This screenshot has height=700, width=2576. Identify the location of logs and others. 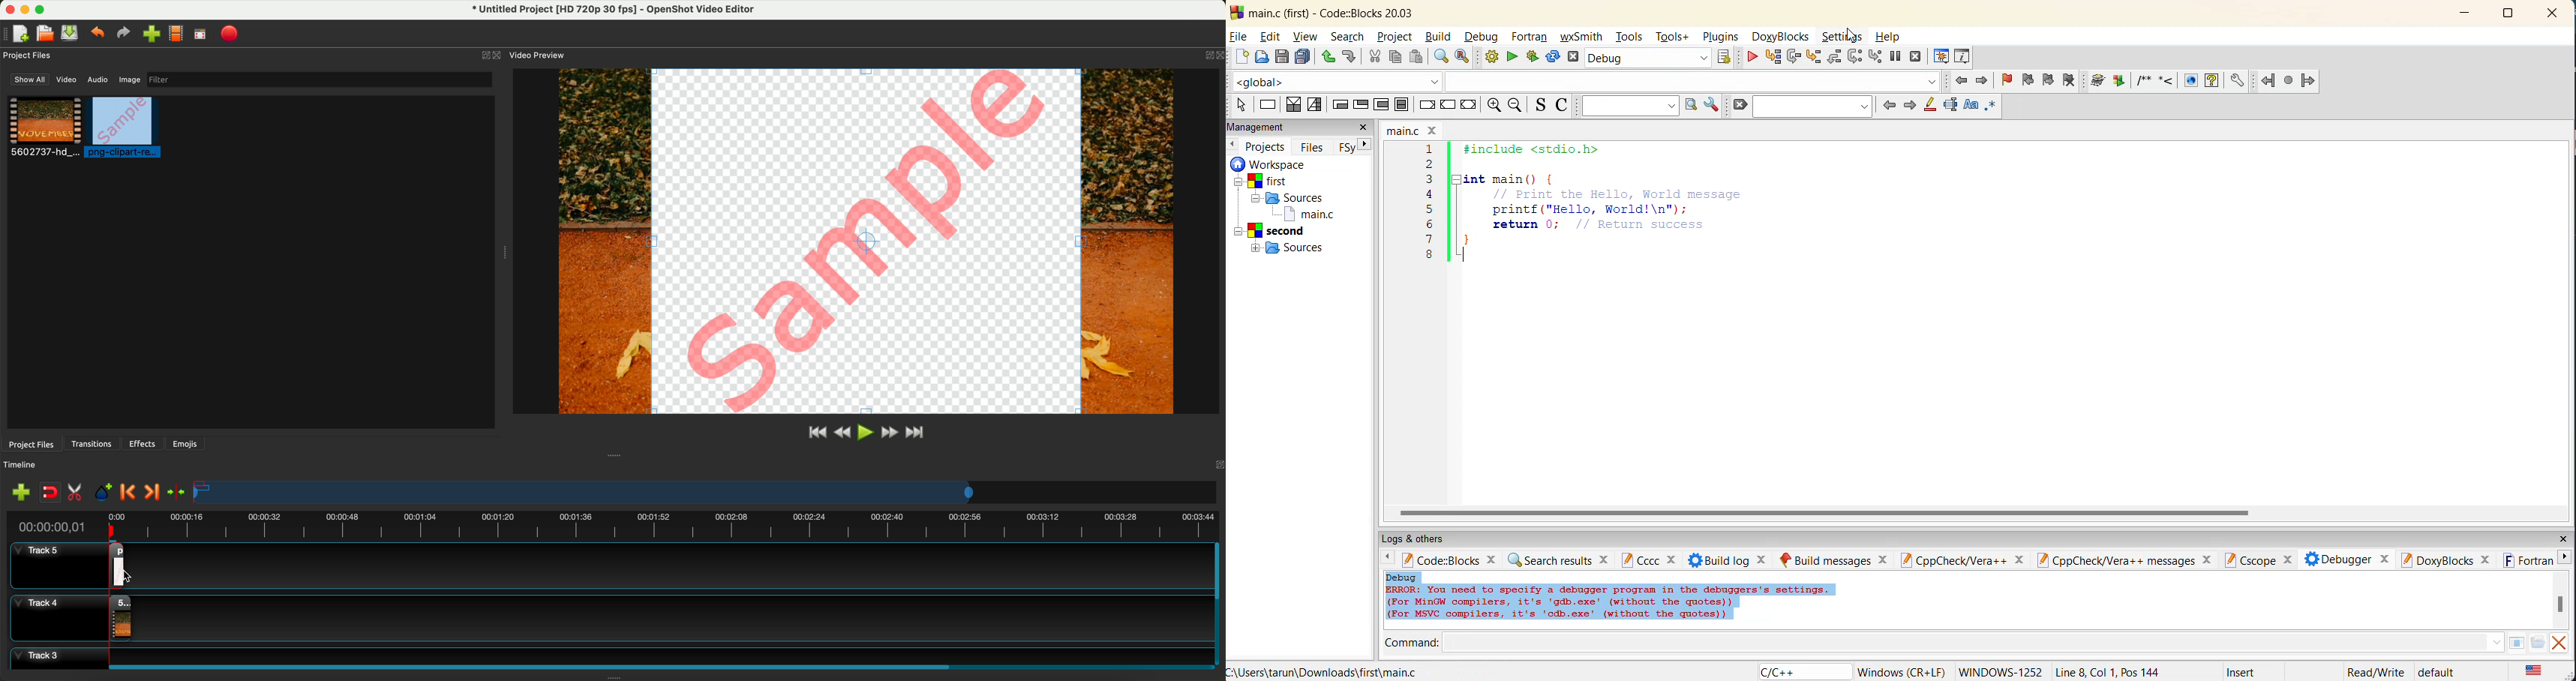
(1425, 538).